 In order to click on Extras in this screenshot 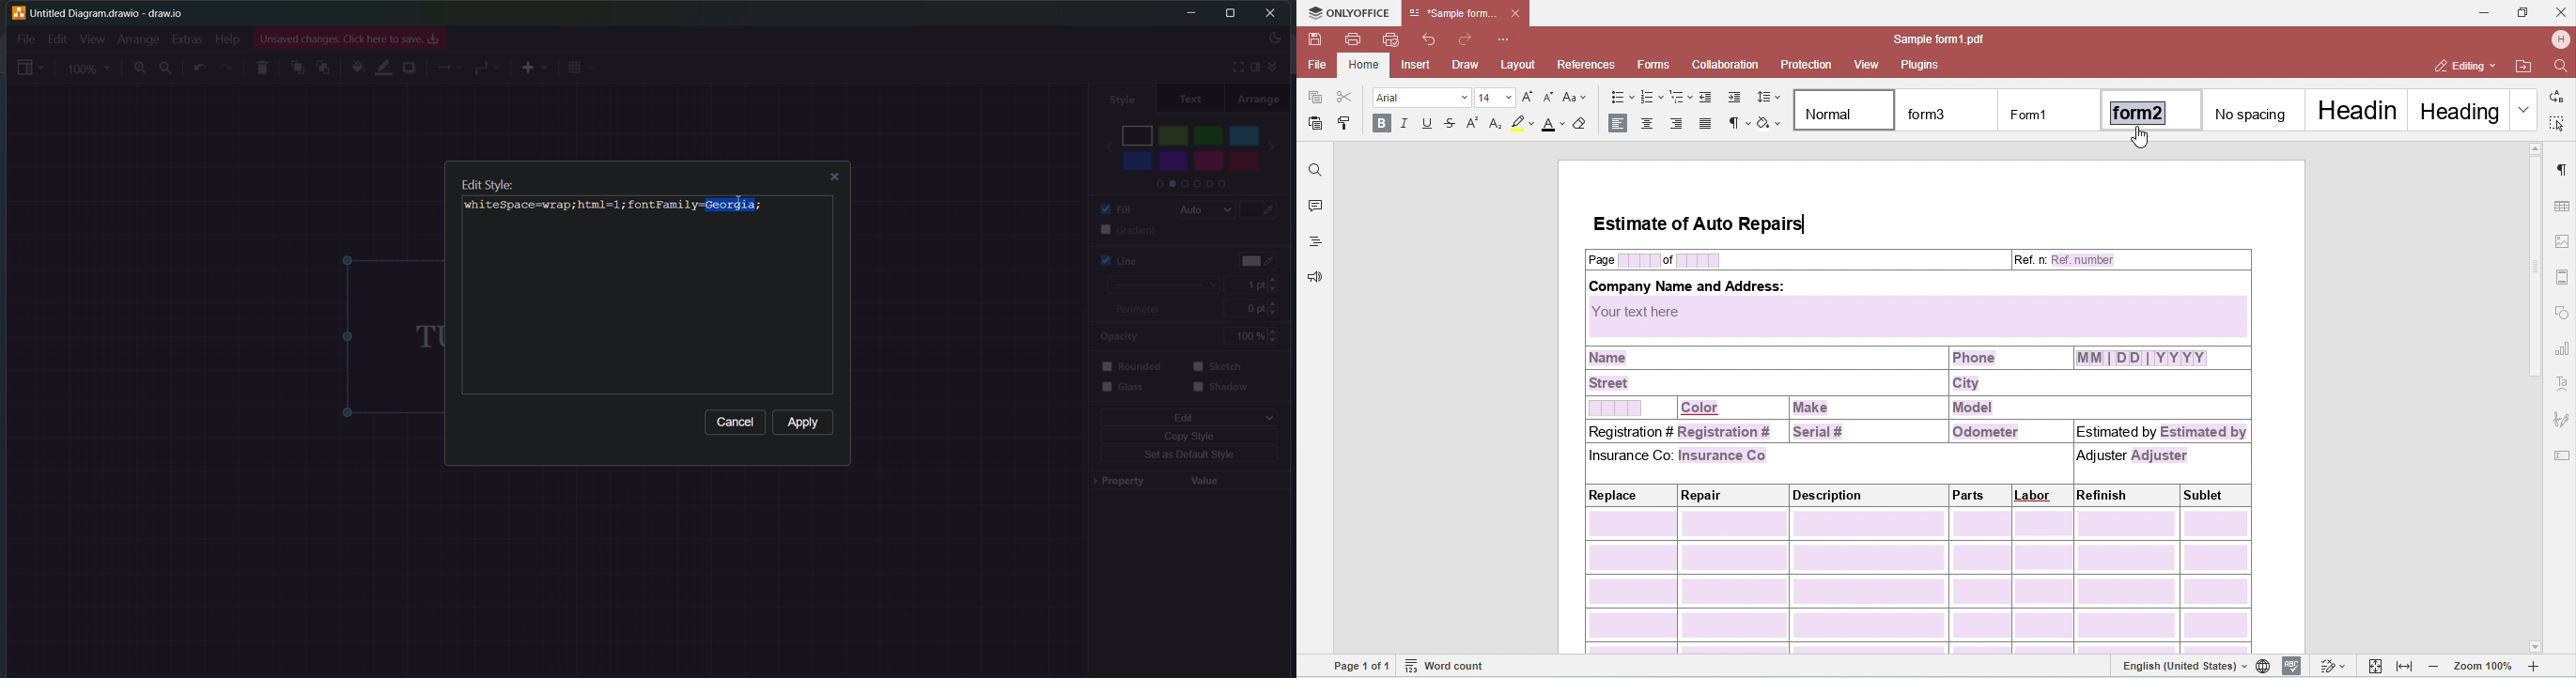, I will do `click(189, 37)`.